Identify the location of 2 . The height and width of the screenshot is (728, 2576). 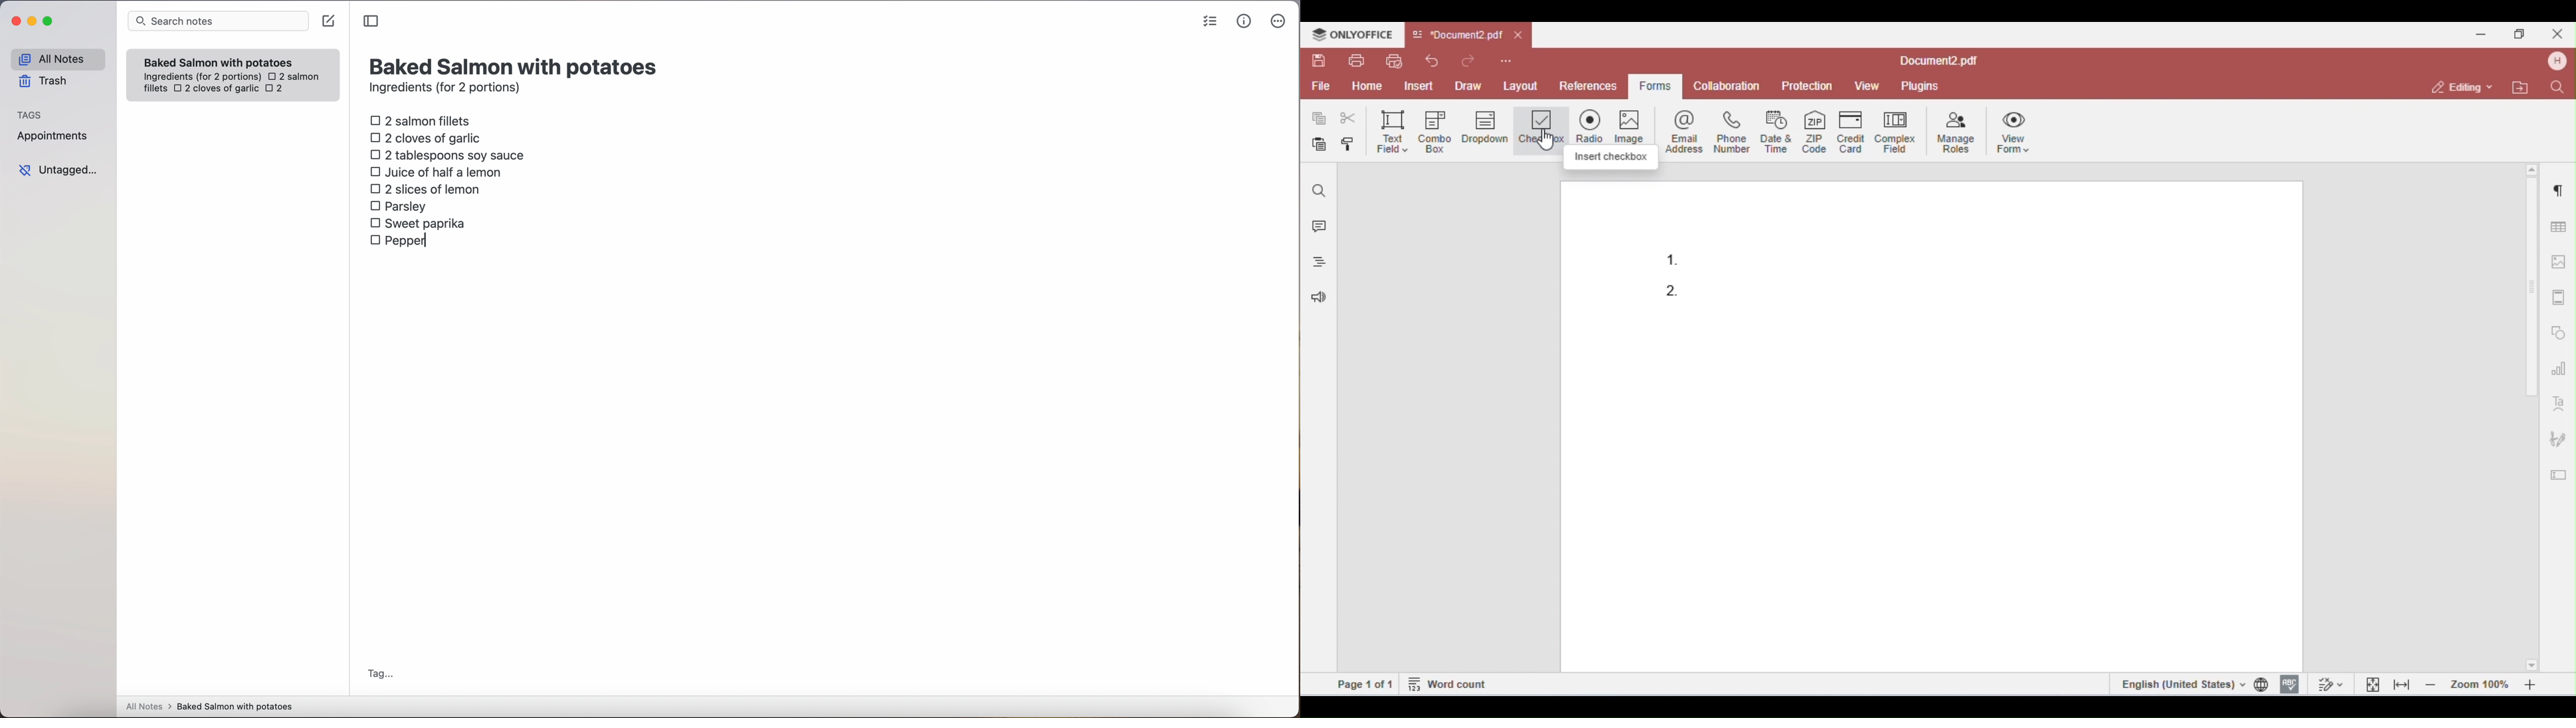
(277, 89).